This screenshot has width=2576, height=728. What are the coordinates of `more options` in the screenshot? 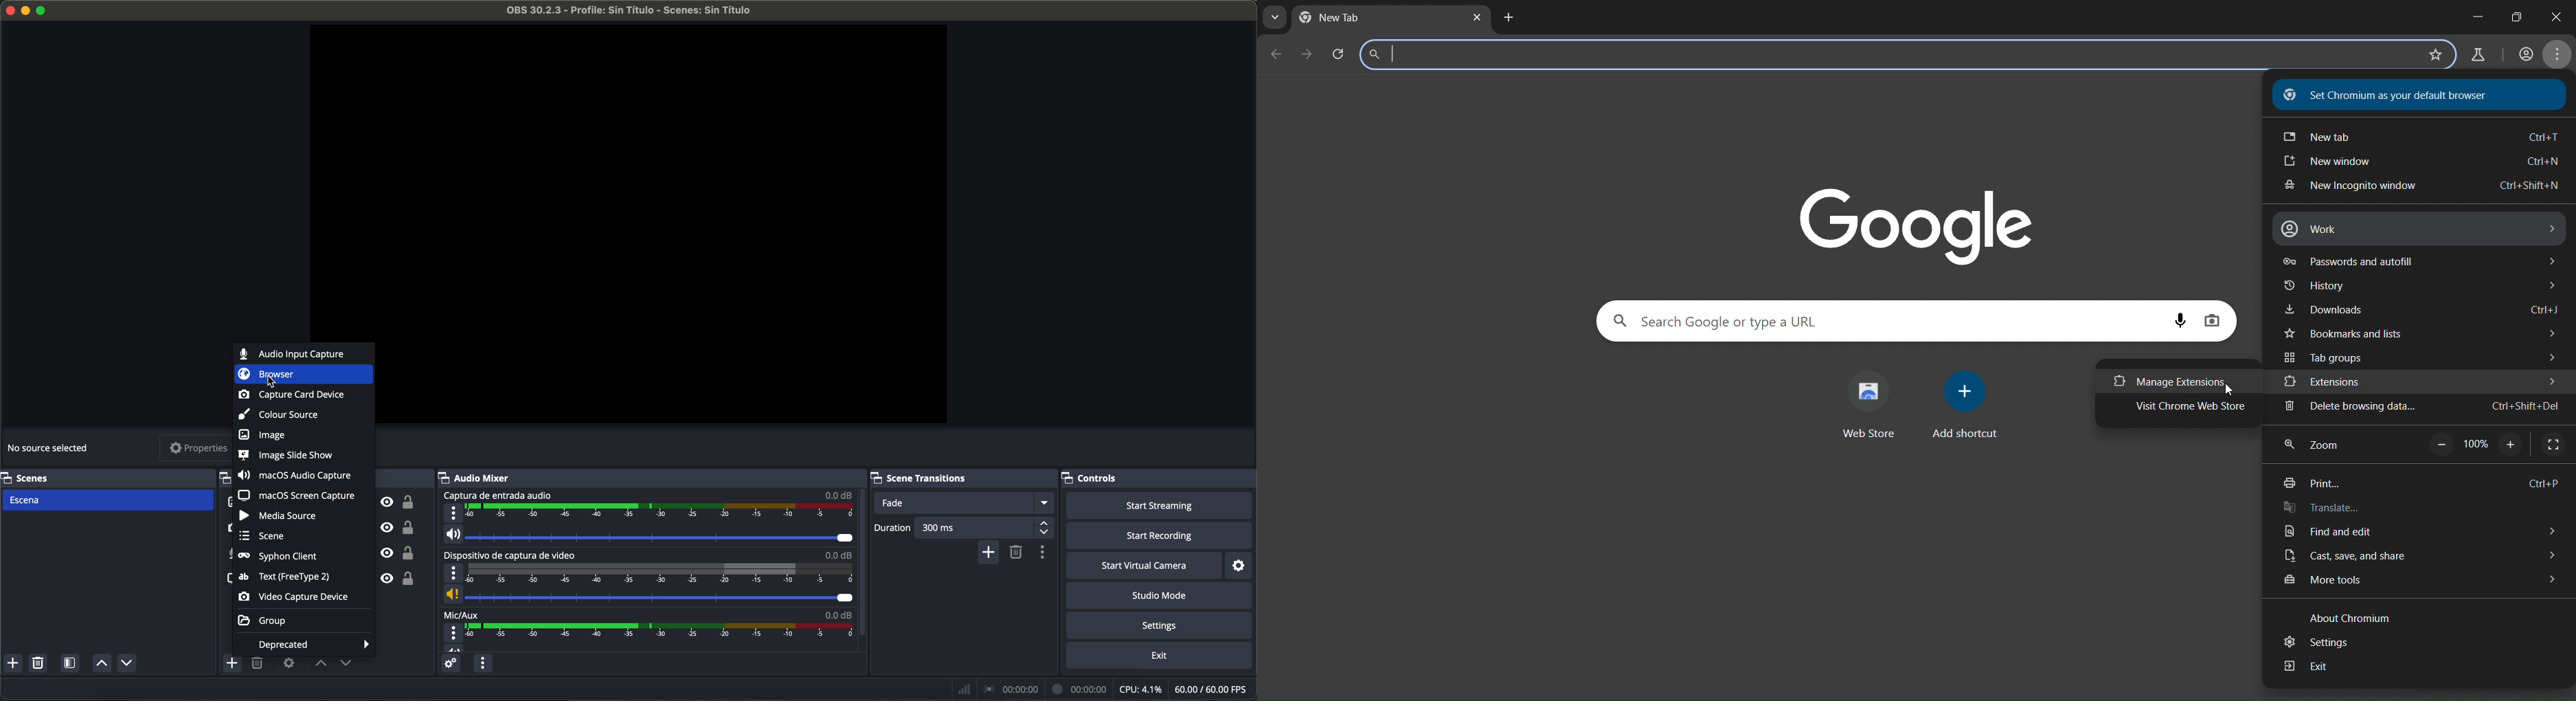 It's located at (452, 513).